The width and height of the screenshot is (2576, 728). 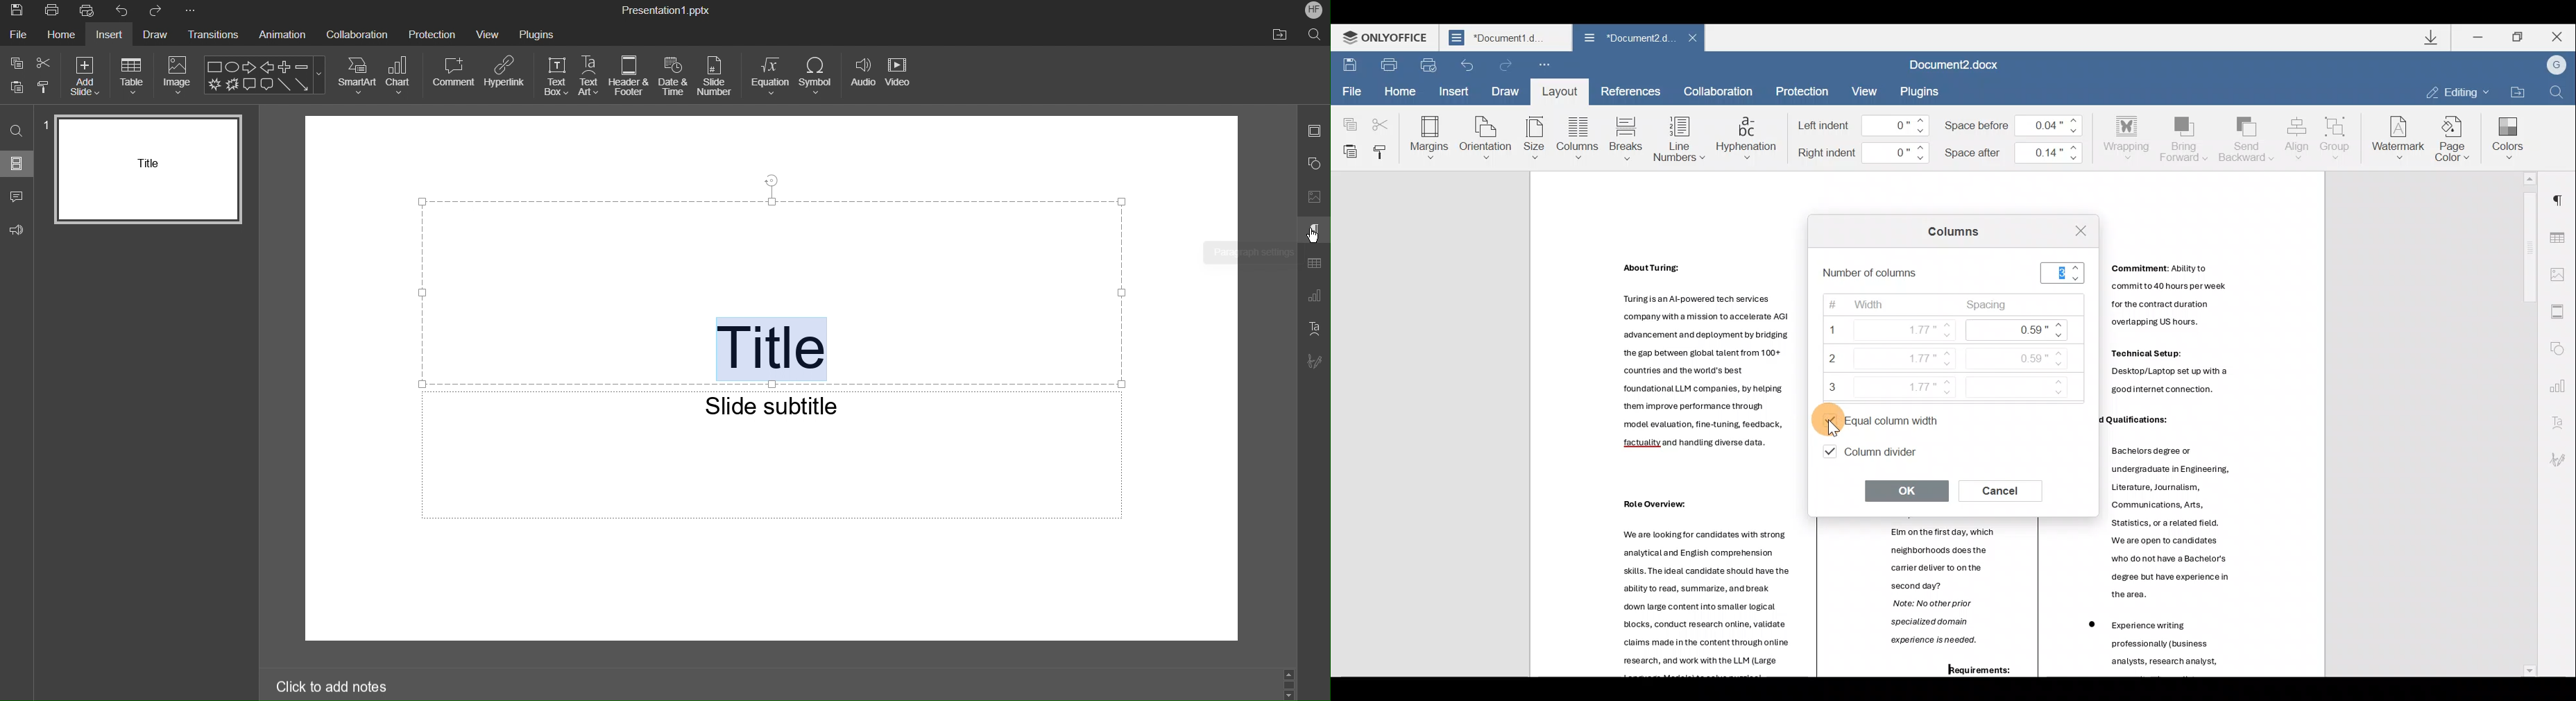 What do you see at coordinates (1963, 66) in the screenshot?
I see `Document2.docx` at bounding box center [1963, 66].